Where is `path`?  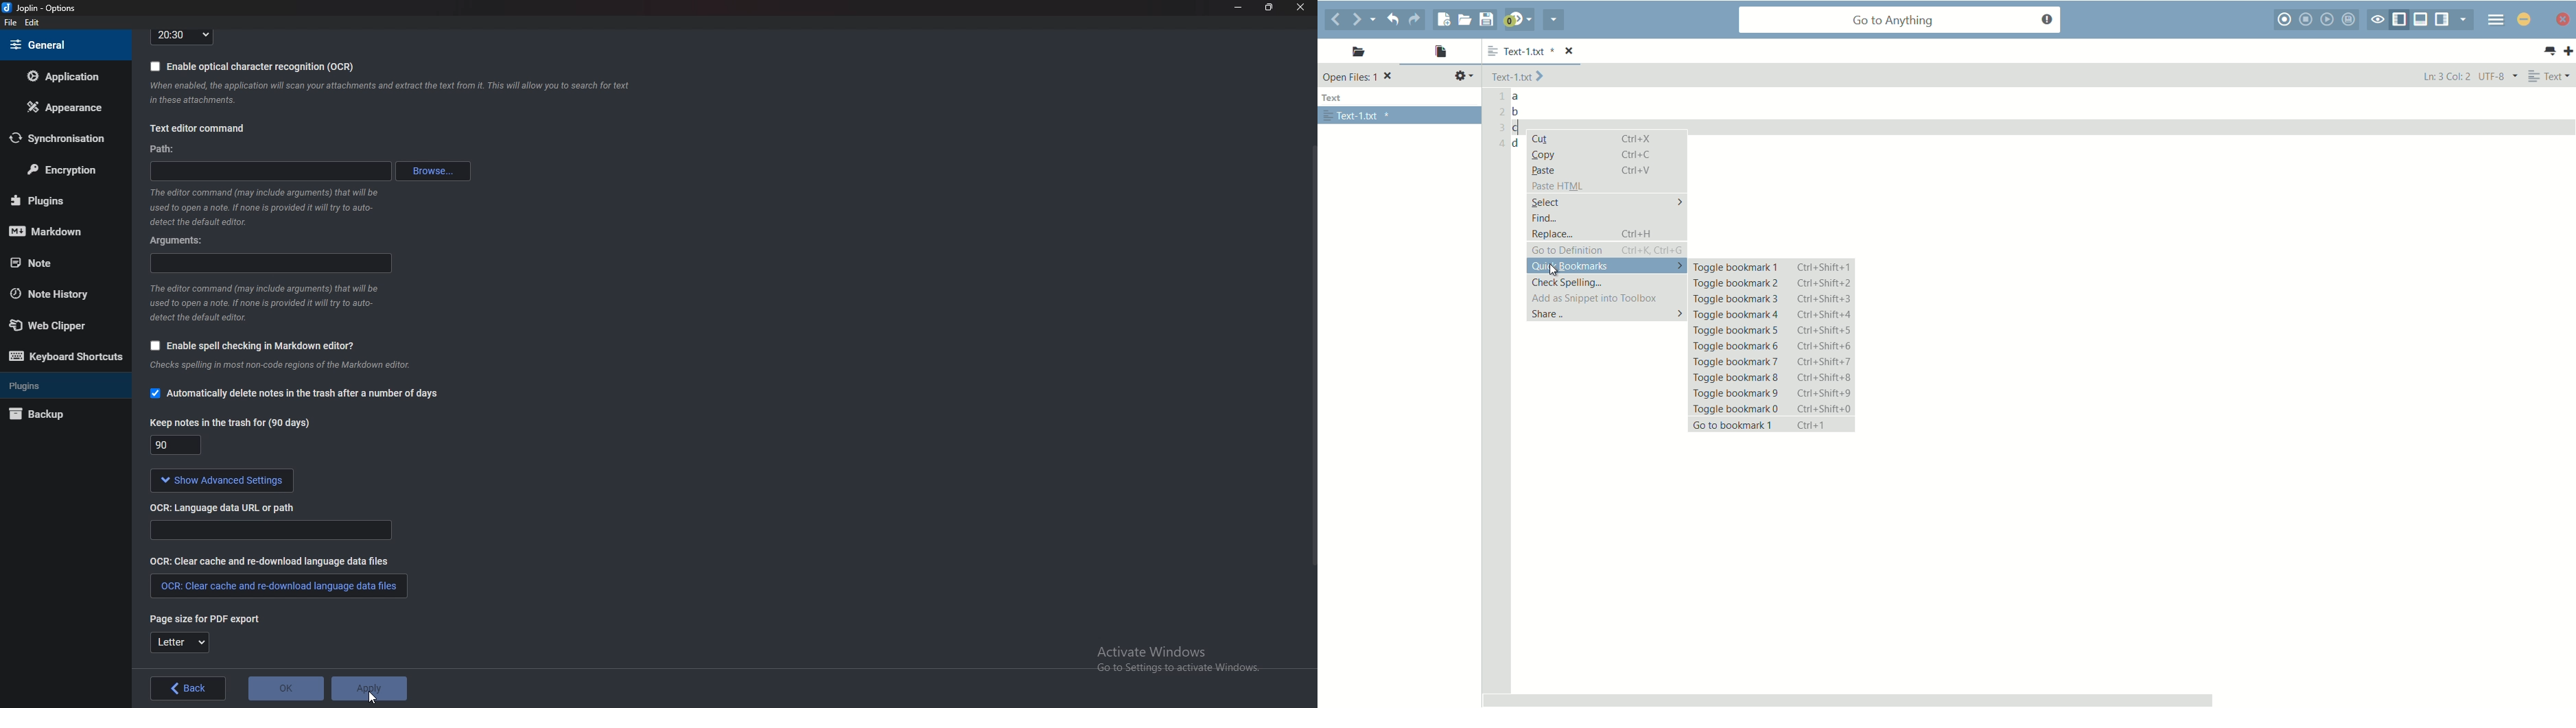
path is located at coordinates (164, 150).